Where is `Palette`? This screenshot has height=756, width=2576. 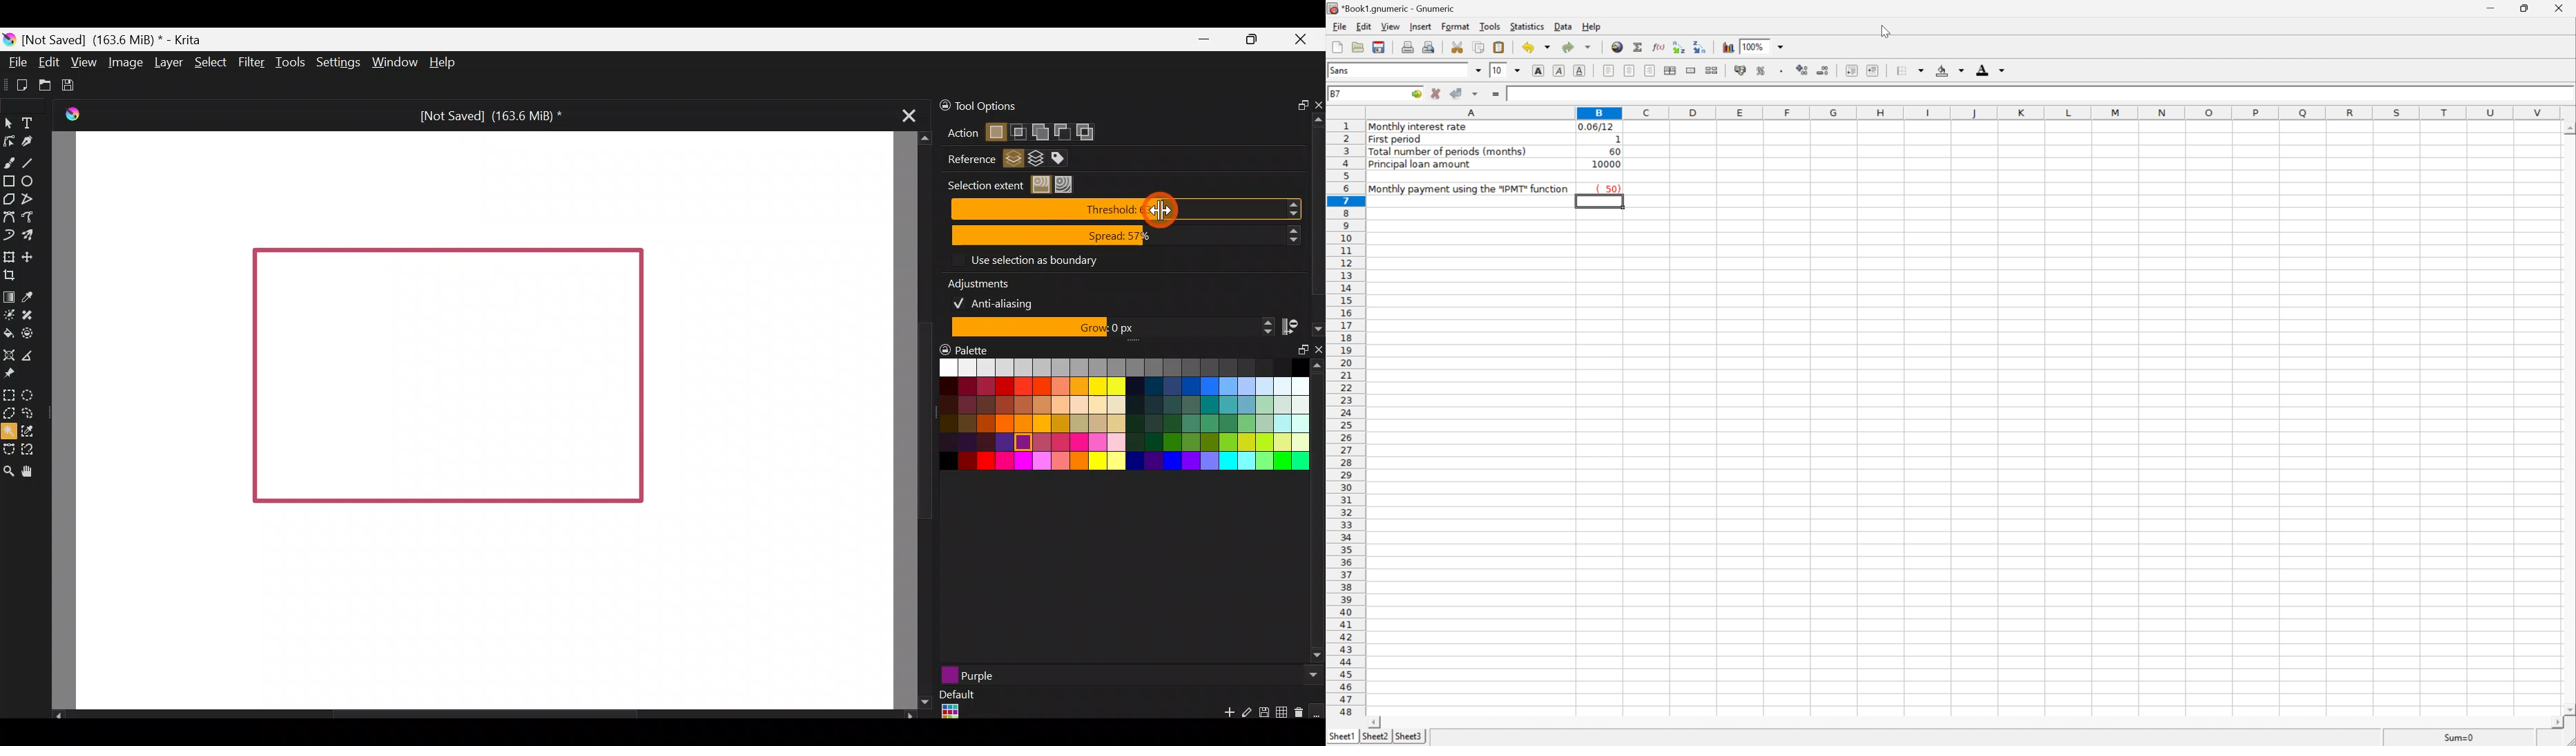
Palette is located at coordinates (966, 349).